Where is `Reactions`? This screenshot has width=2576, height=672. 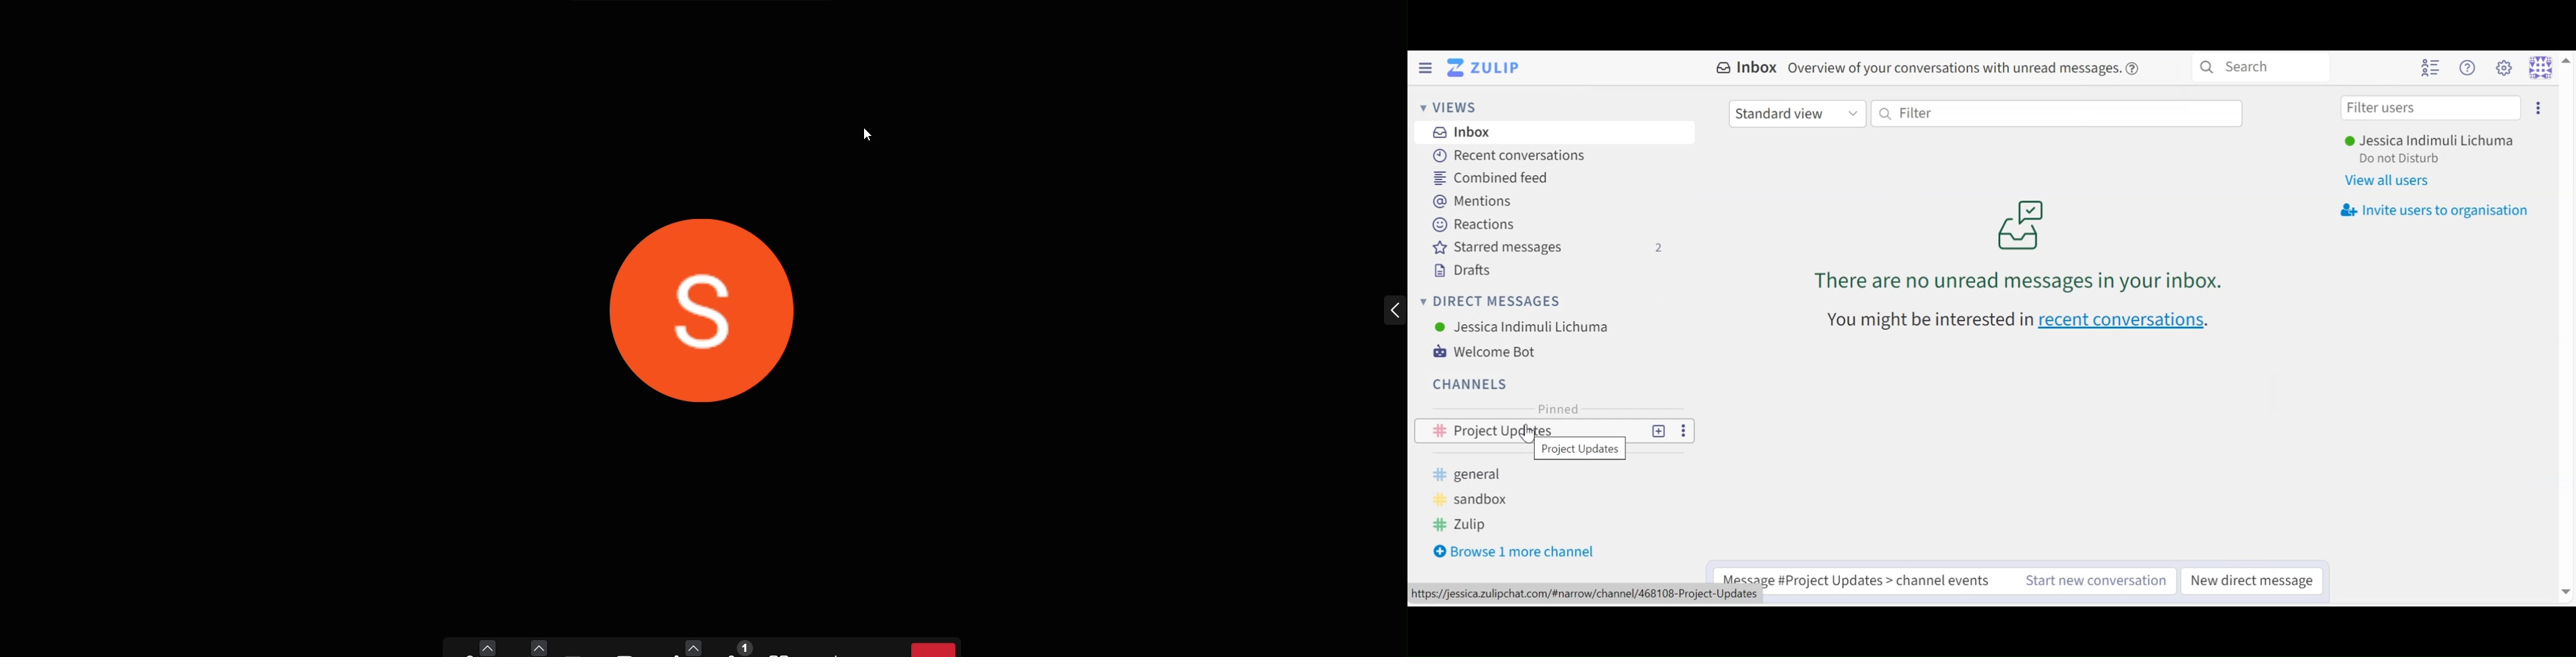
Reactions is located at coordinates (1476, 225).